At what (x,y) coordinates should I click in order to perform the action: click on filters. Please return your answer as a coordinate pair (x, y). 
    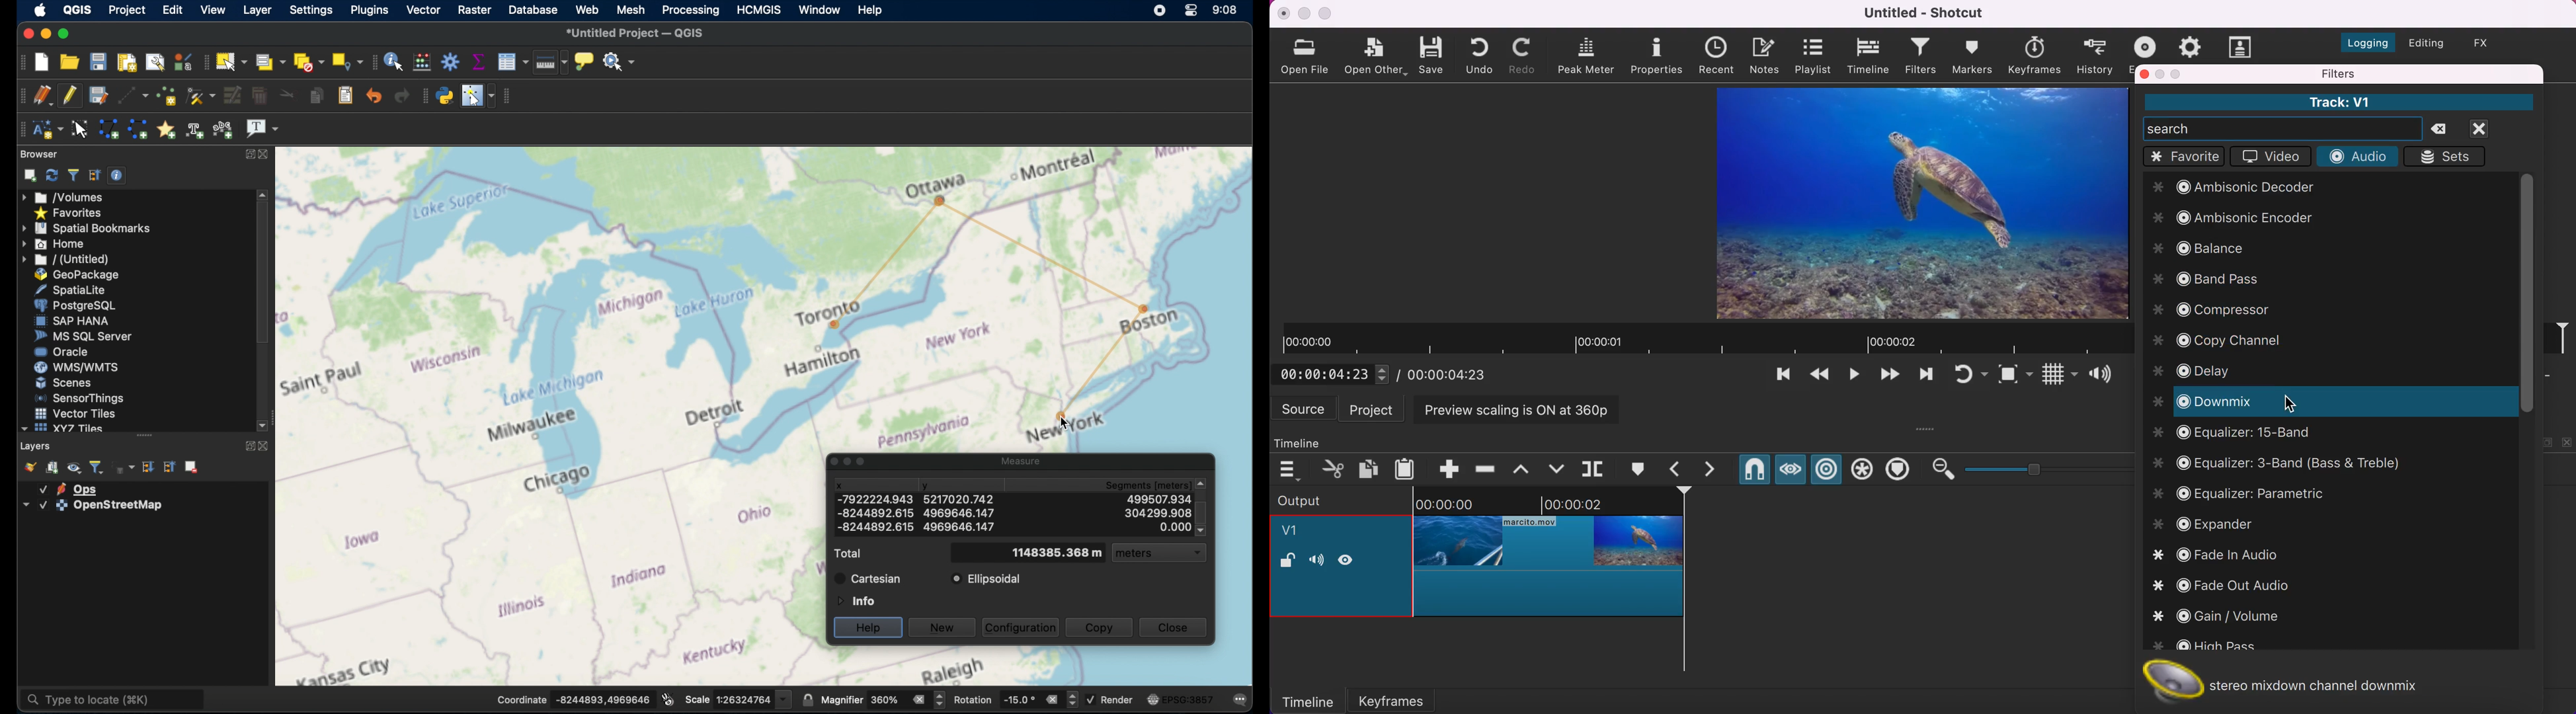
    Looking at the image, I should click on (2390, 74).